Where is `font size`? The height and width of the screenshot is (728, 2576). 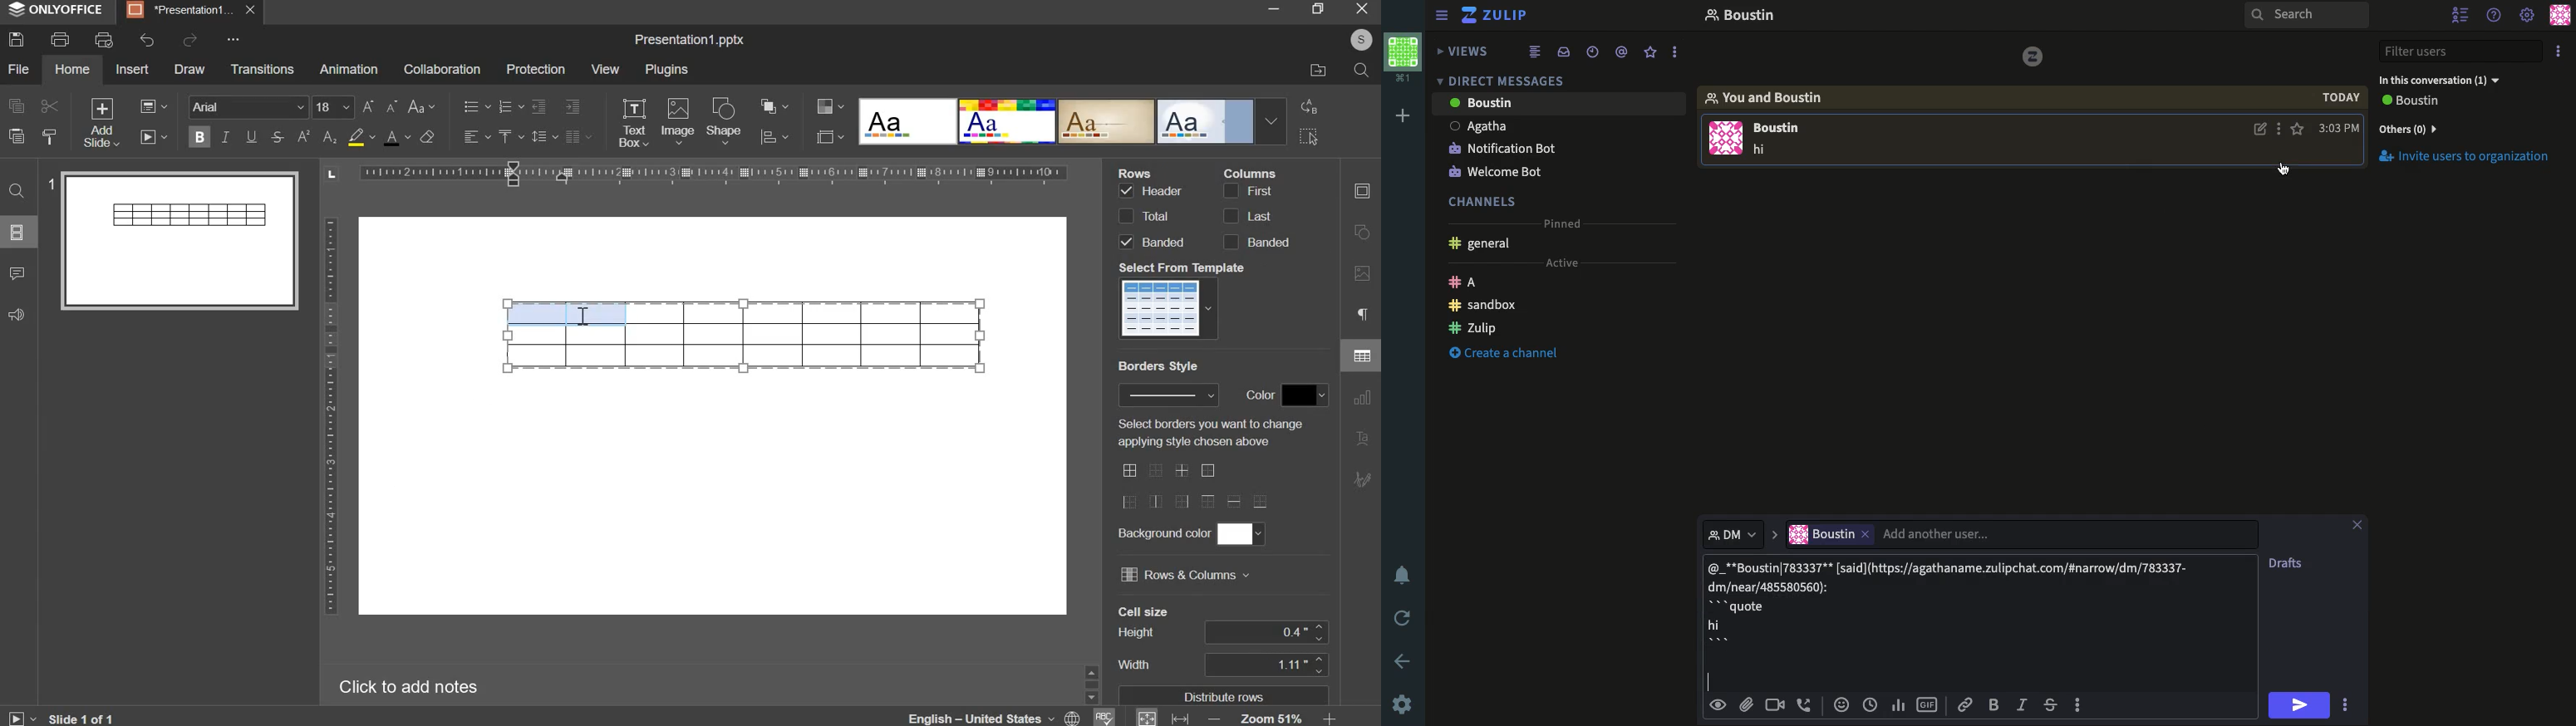 font size is located at coordinates (355, 107).